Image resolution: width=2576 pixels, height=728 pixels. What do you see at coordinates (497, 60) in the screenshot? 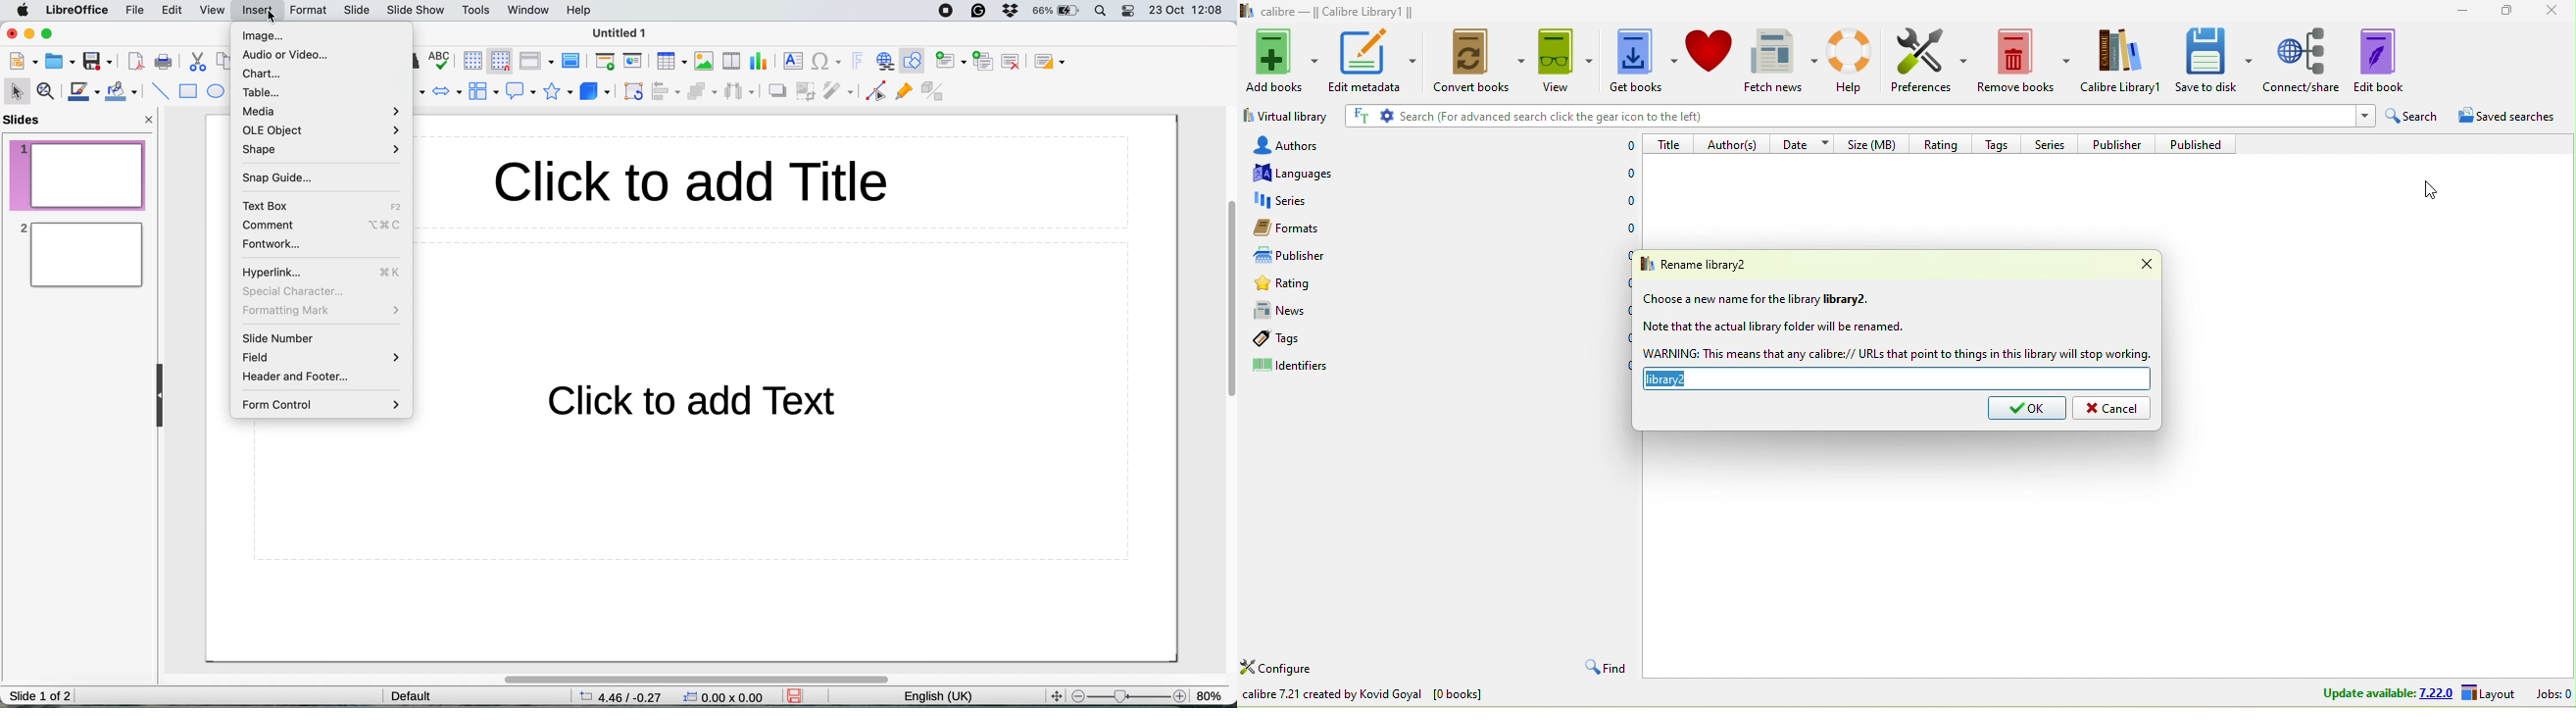
I see `snap to grid` at bounding box center [497, 60].